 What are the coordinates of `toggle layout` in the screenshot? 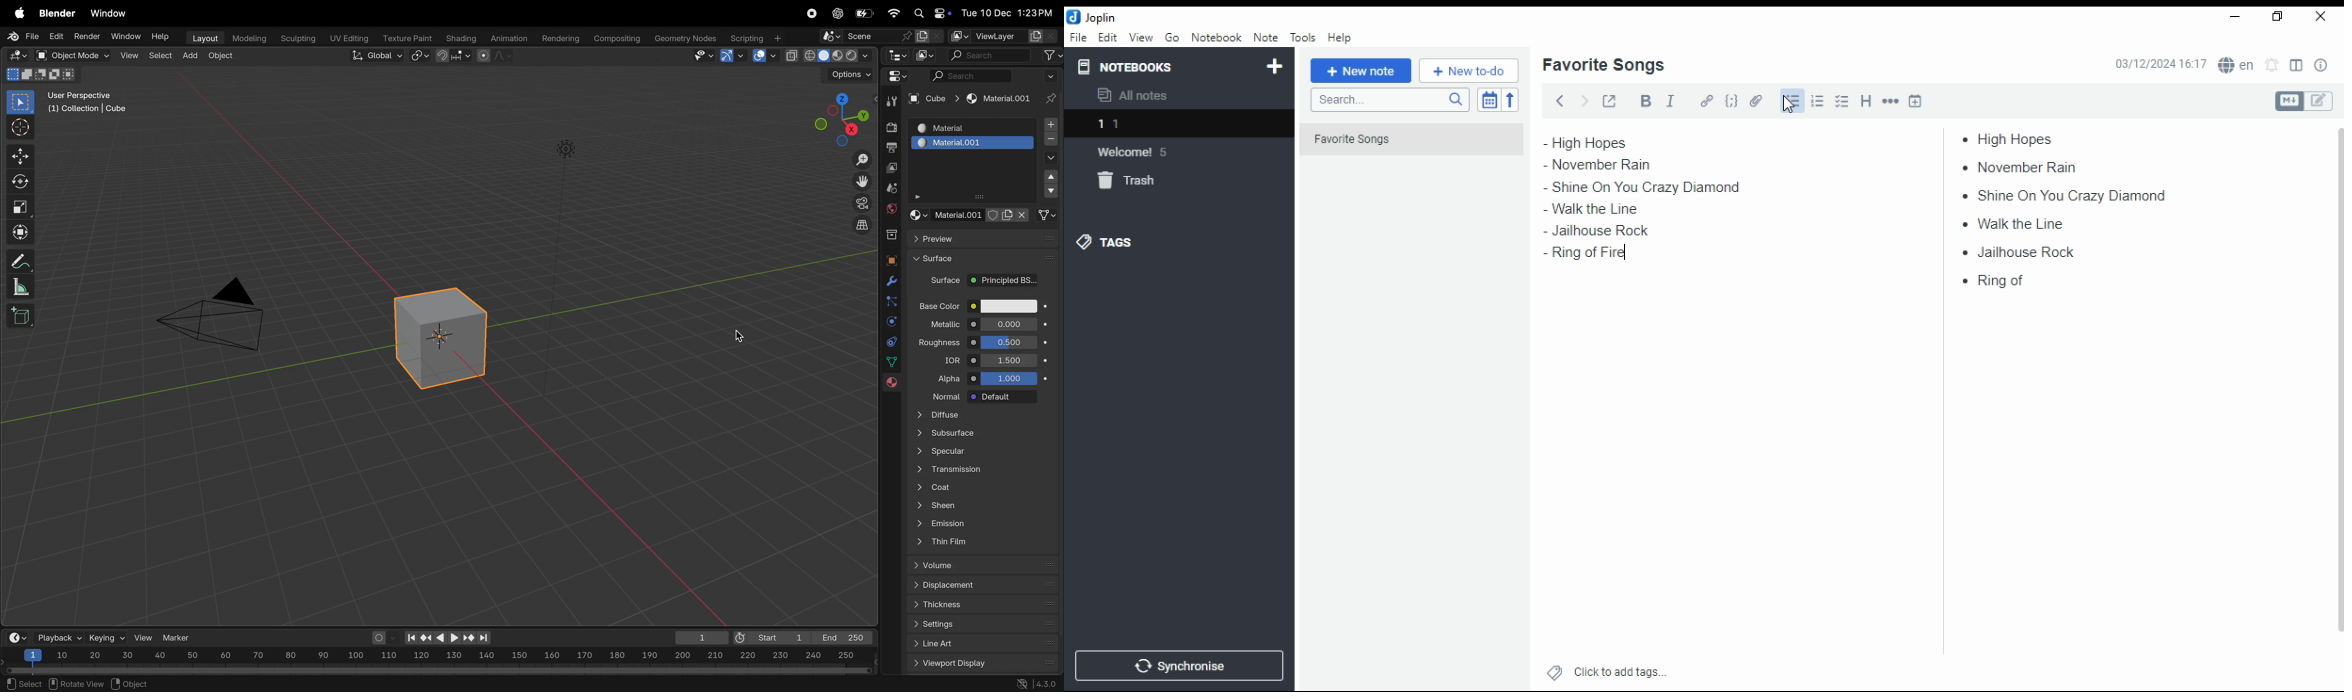 It's located at (2297, 66).